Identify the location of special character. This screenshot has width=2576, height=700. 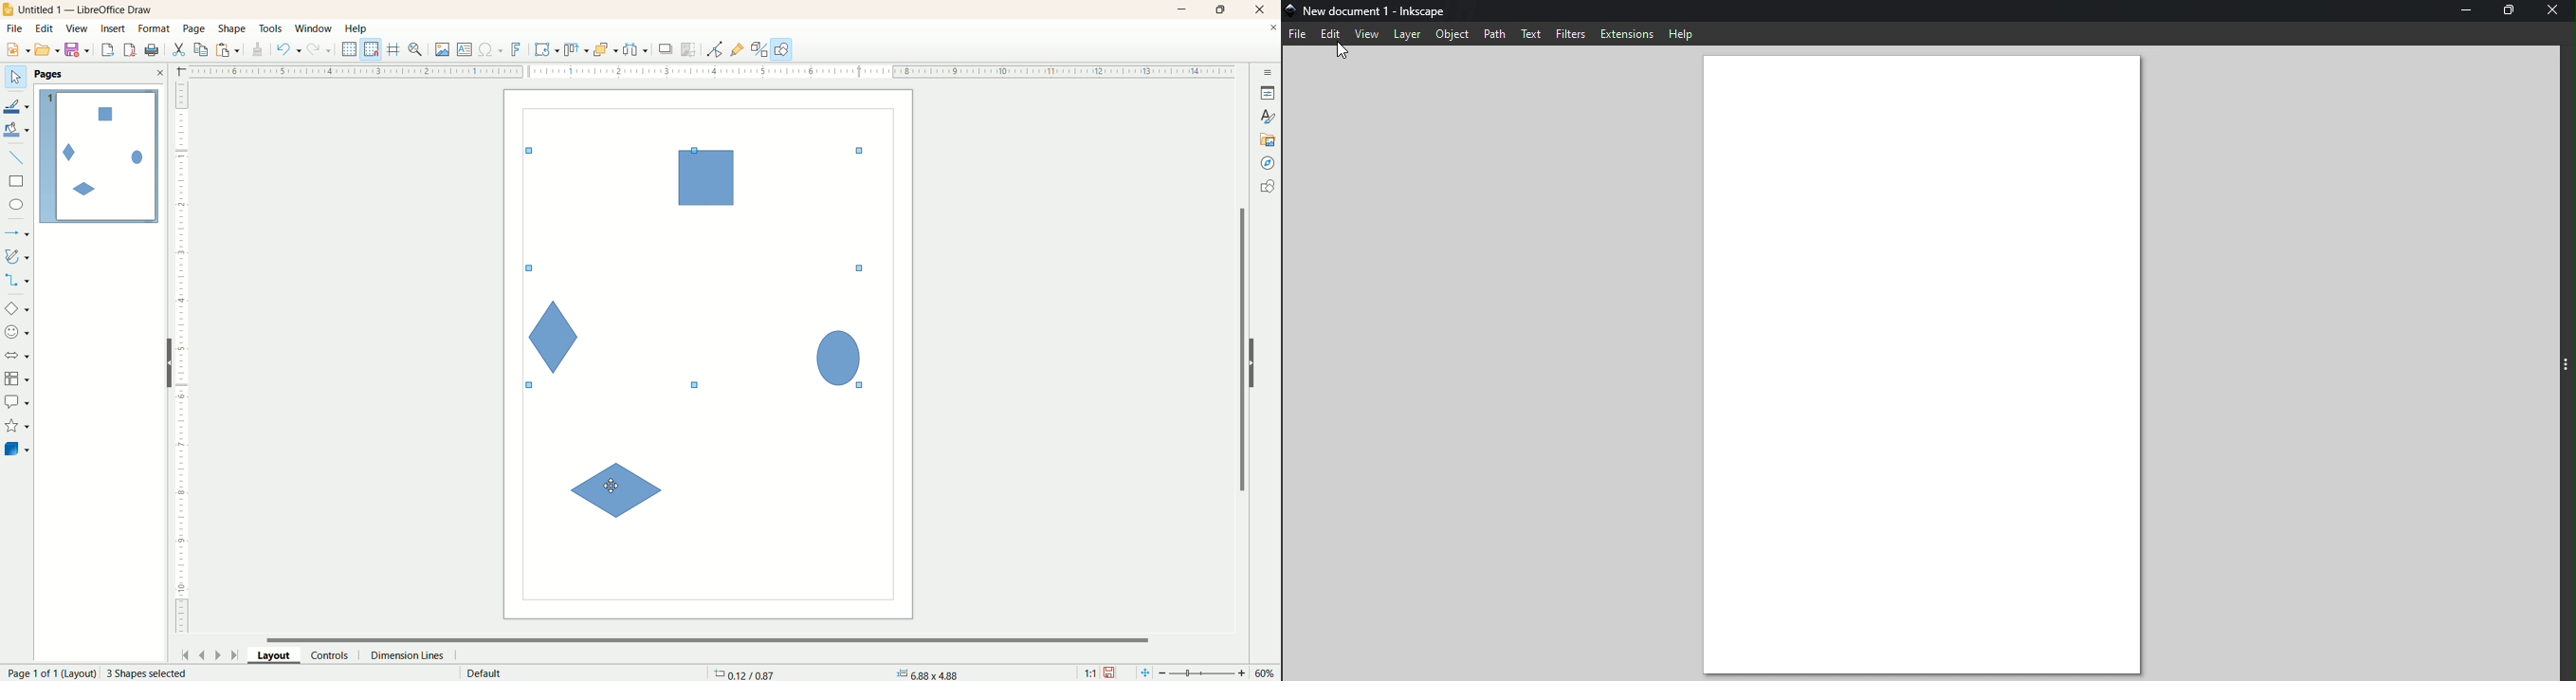
(492, 50).